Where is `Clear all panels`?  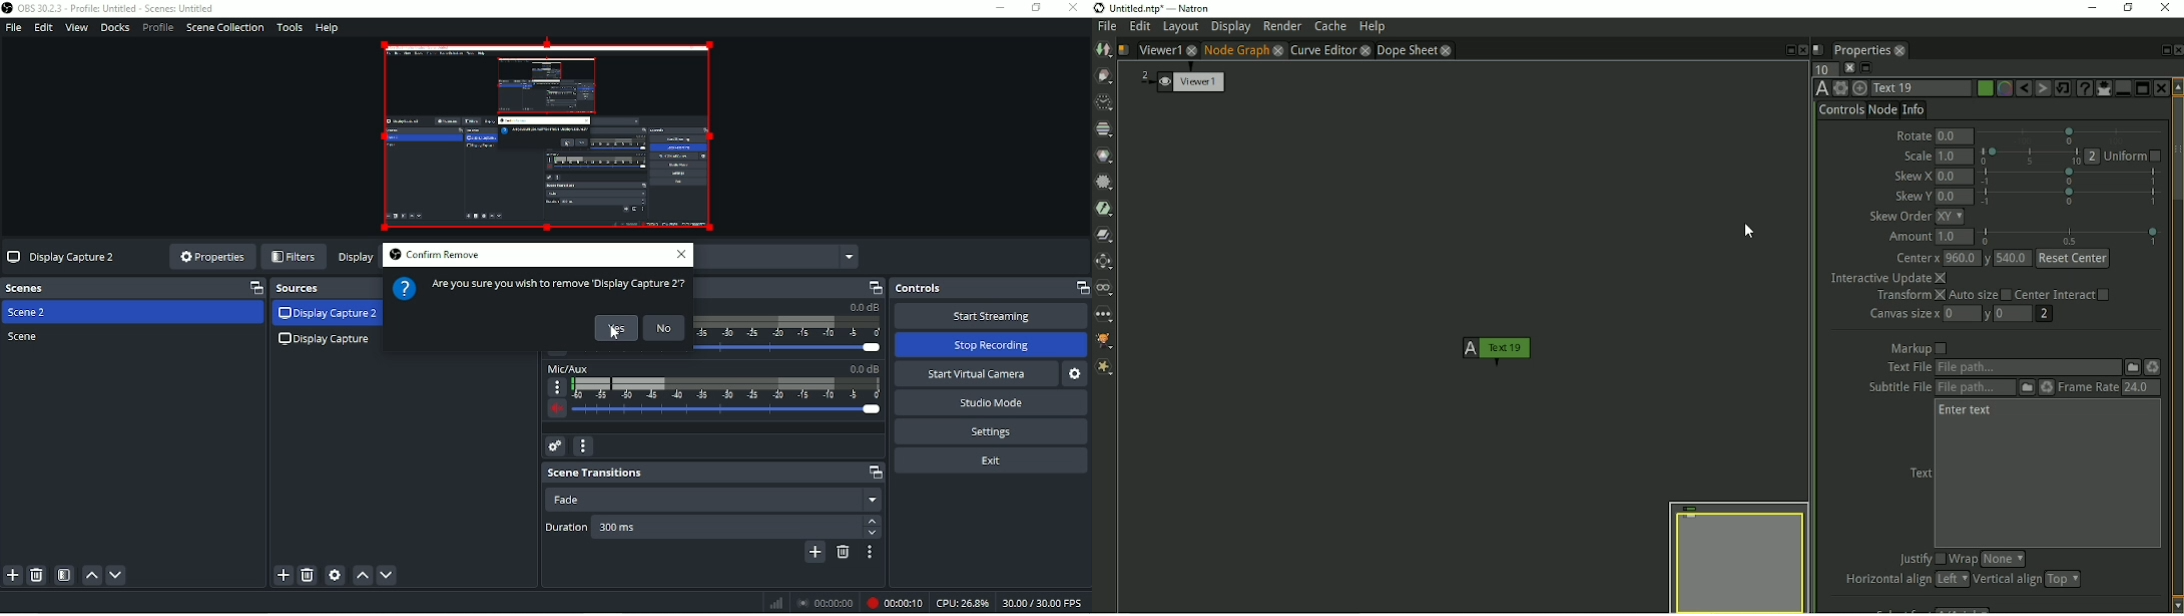 Clear all panels is located at coordinates (1848, 68).